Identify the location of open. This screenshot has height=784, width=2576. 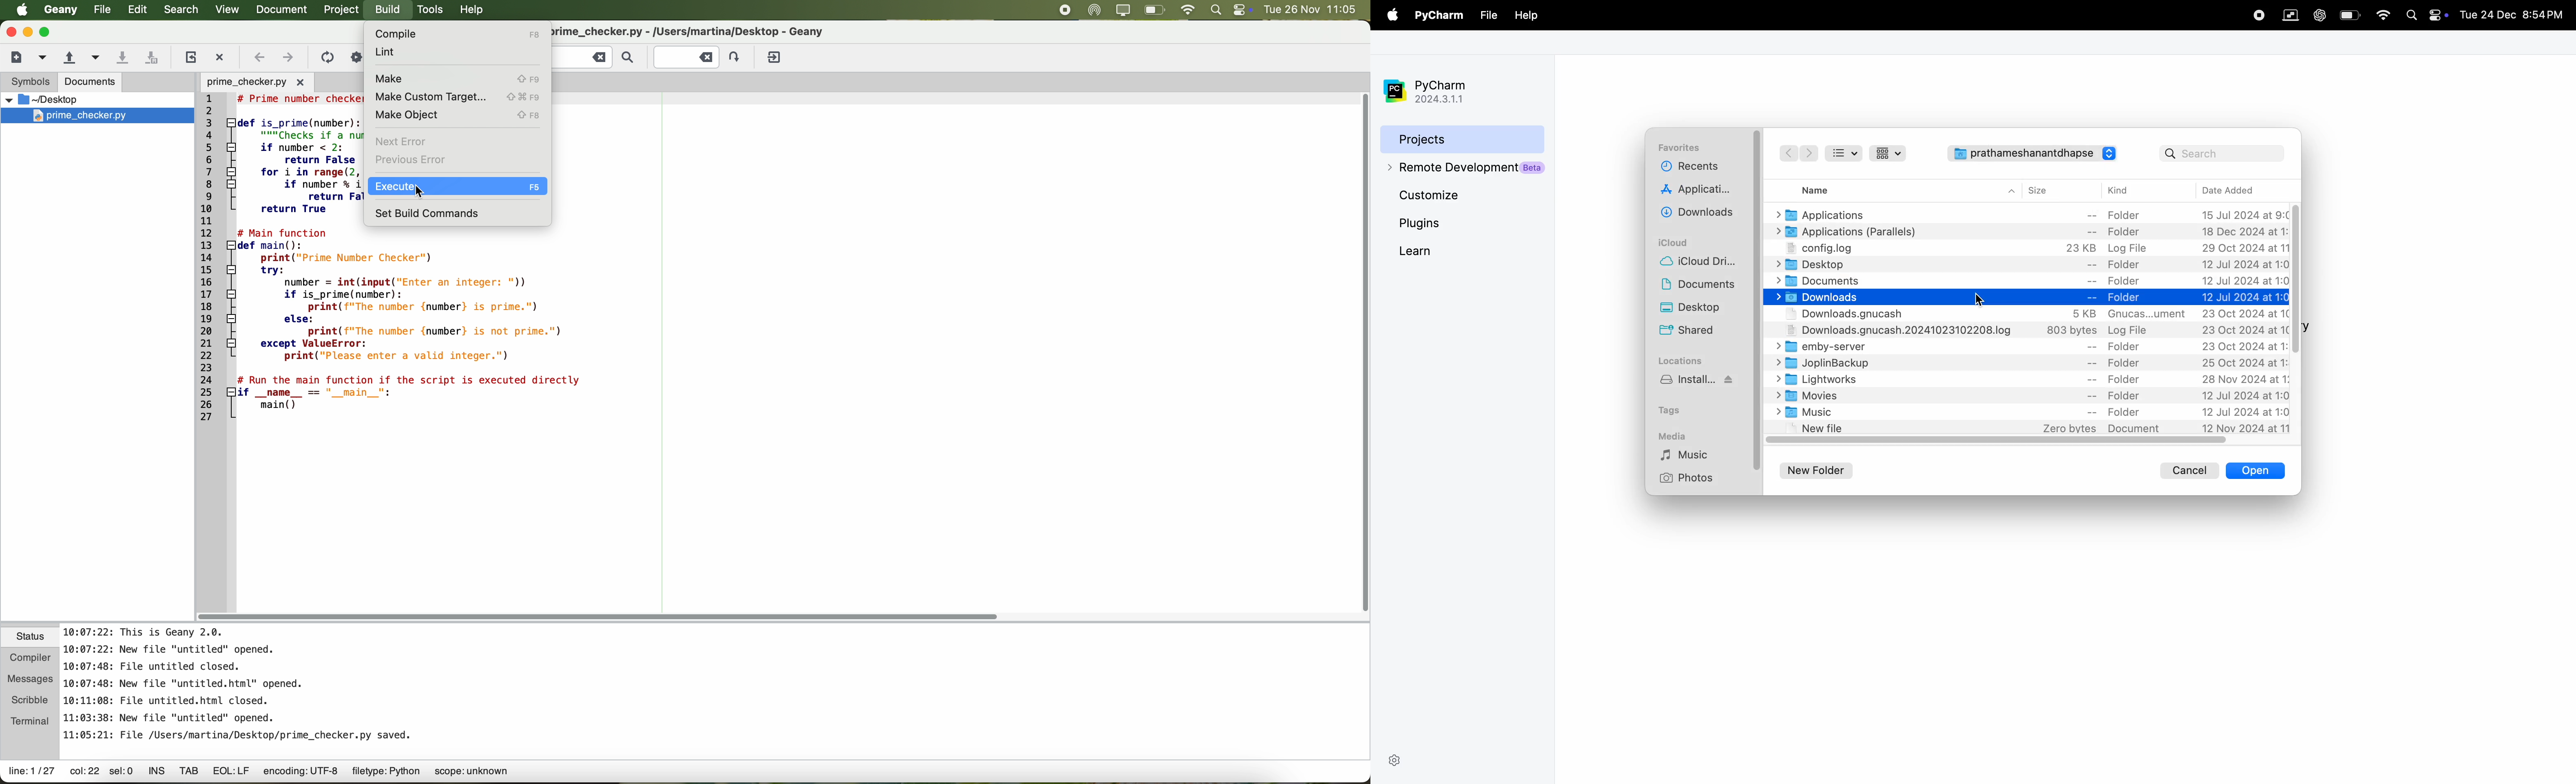
(2255, 470).